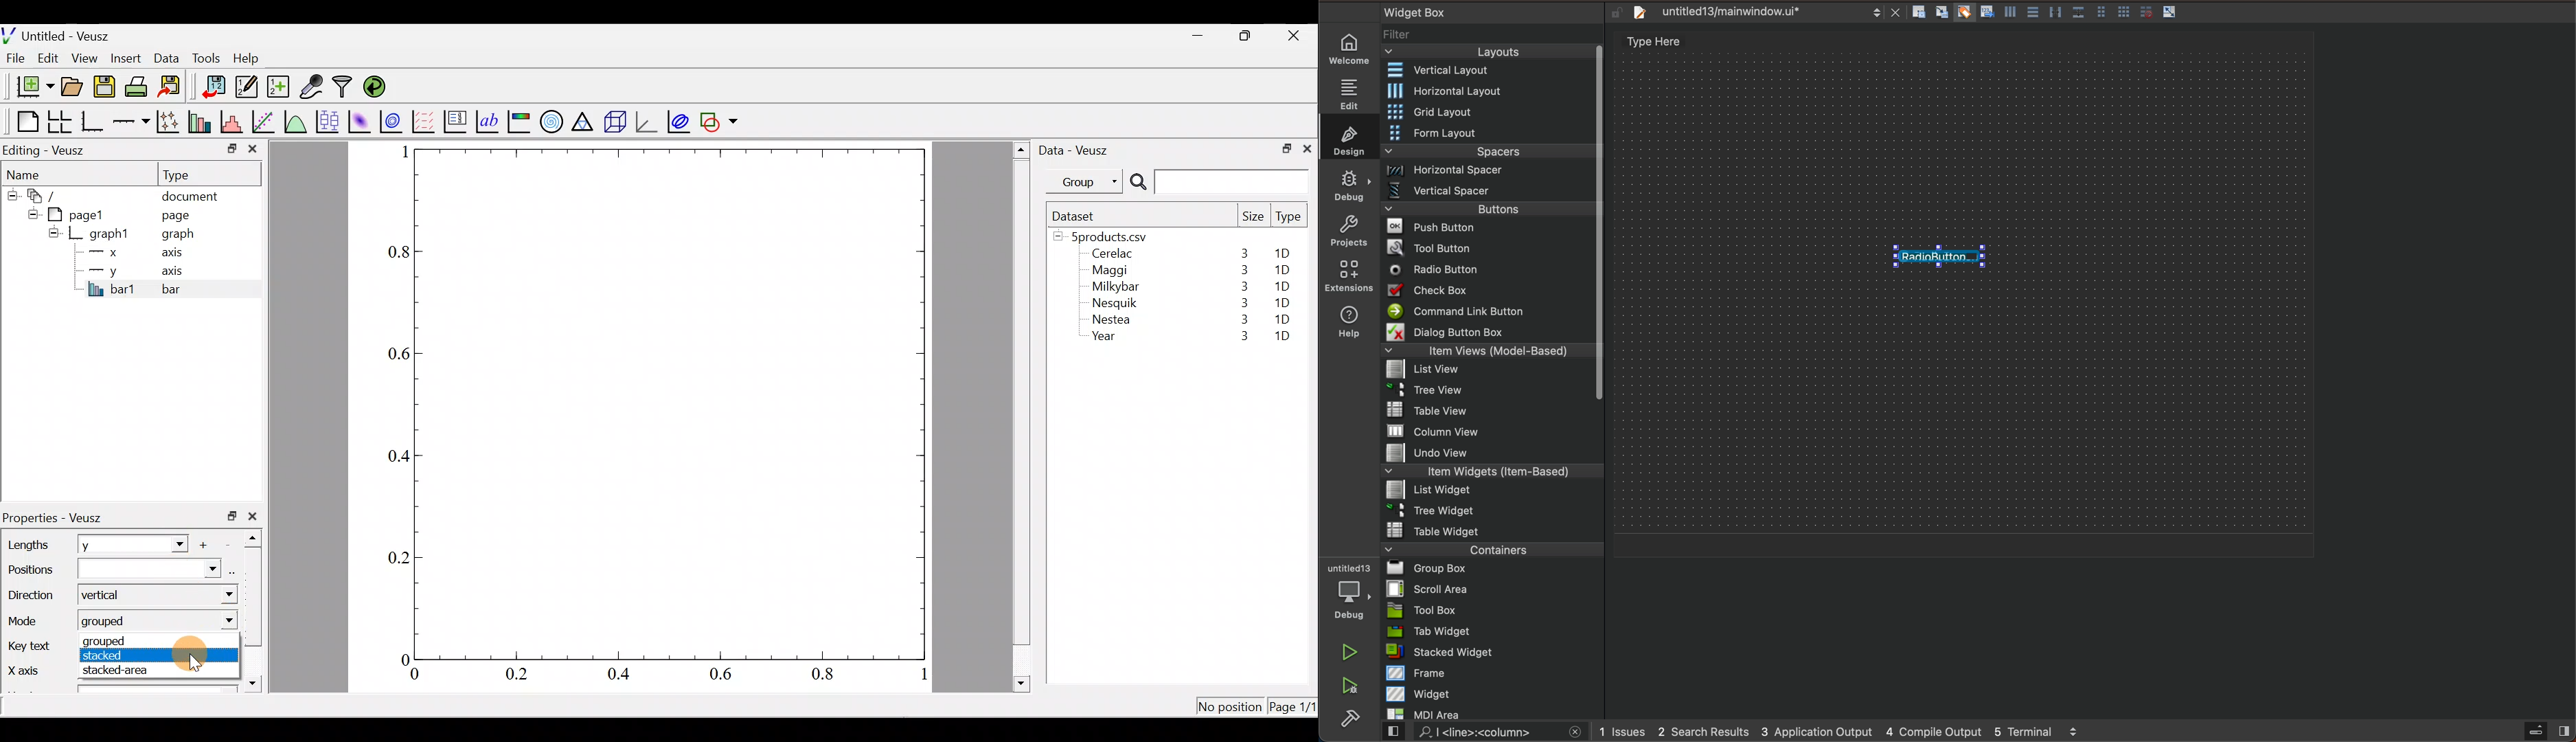  What do you see at coordinates (1496, 91) in the screenshot?
I see `` at bounding box center [1496, 91].